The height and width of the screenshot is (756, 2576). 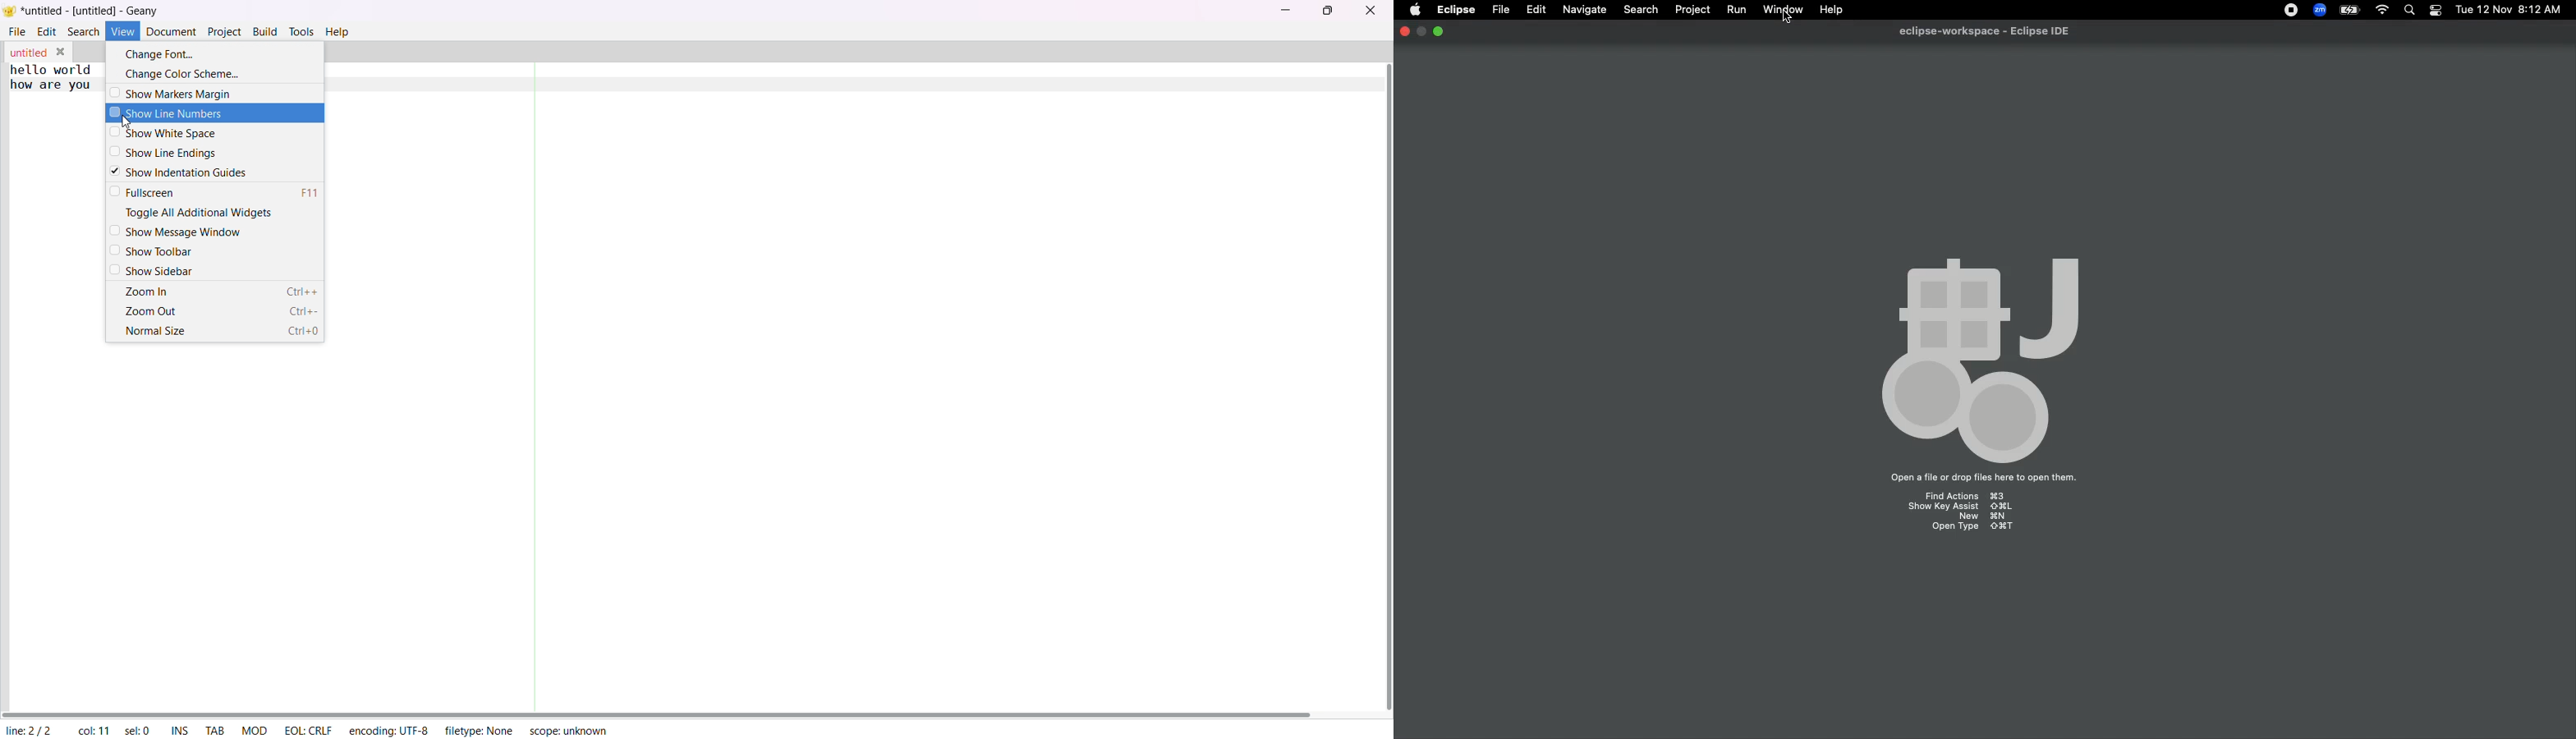 What do you see at coordinates (181, 173) in the screenshot?
I see `show indentation guide` at bounding box center [181, 173].